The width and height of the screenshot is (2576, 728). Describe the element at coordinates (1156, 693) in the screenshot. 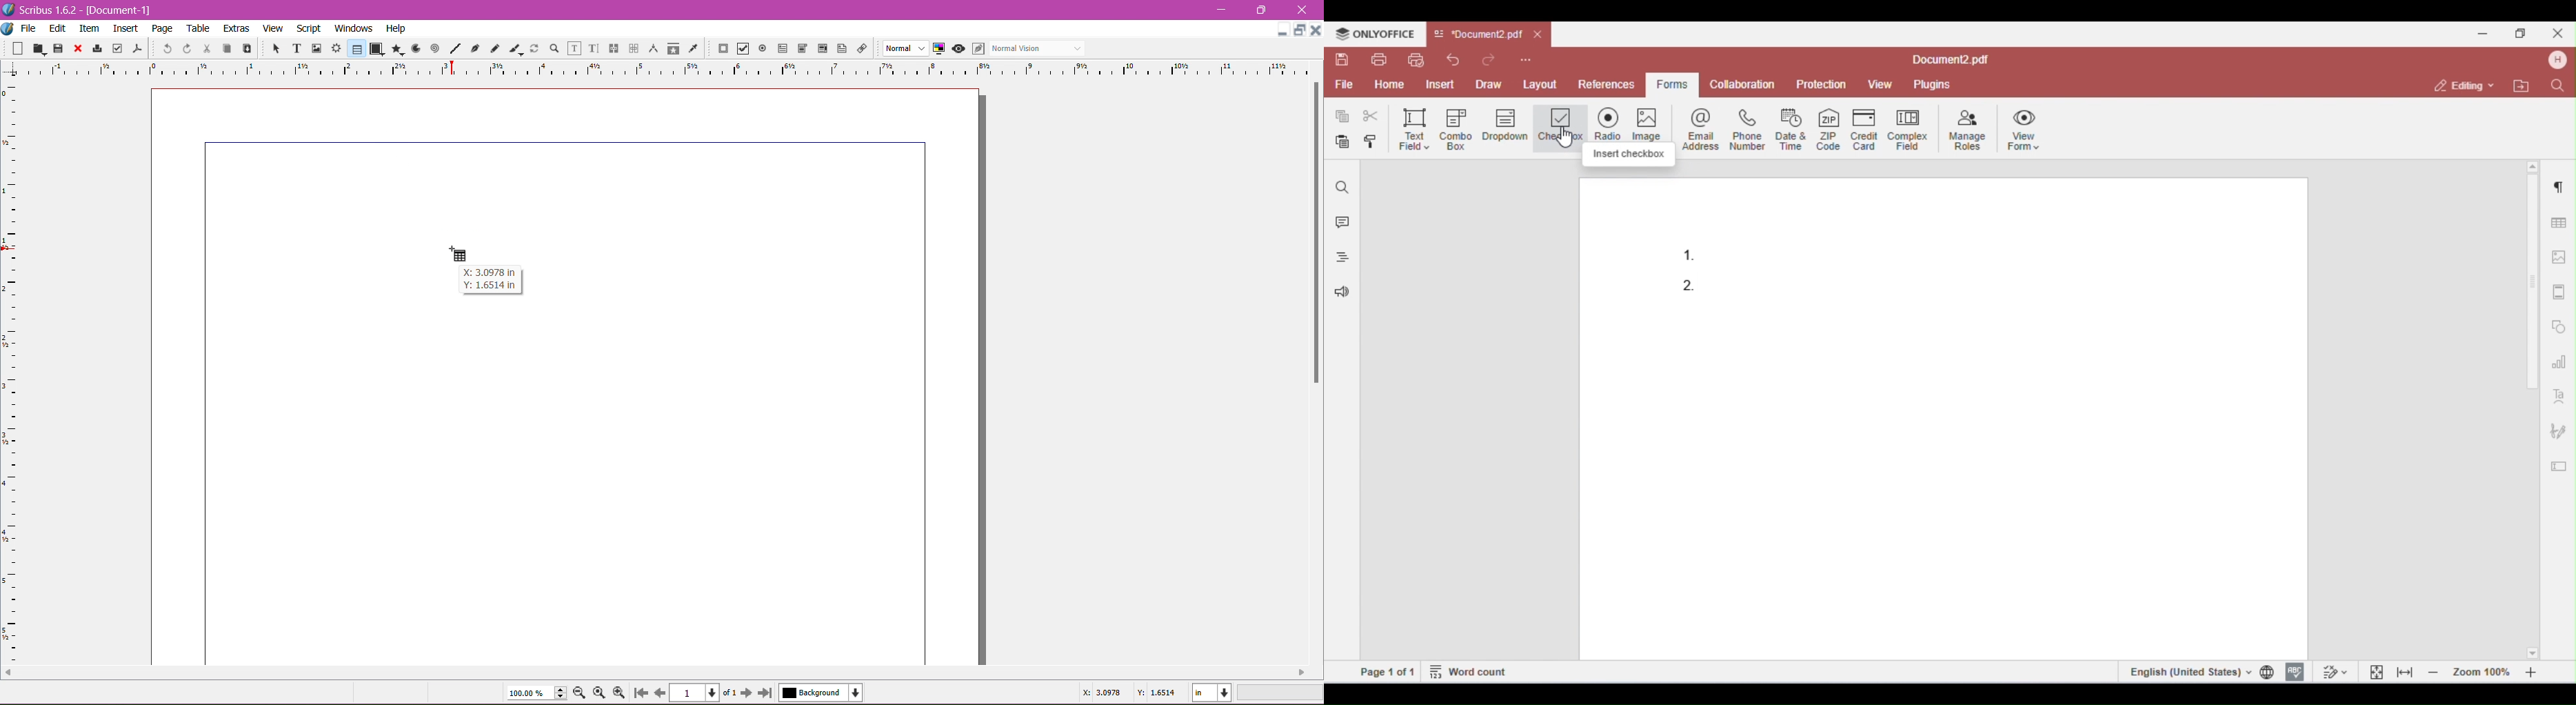

I see `Y: 1.6514` at that location.